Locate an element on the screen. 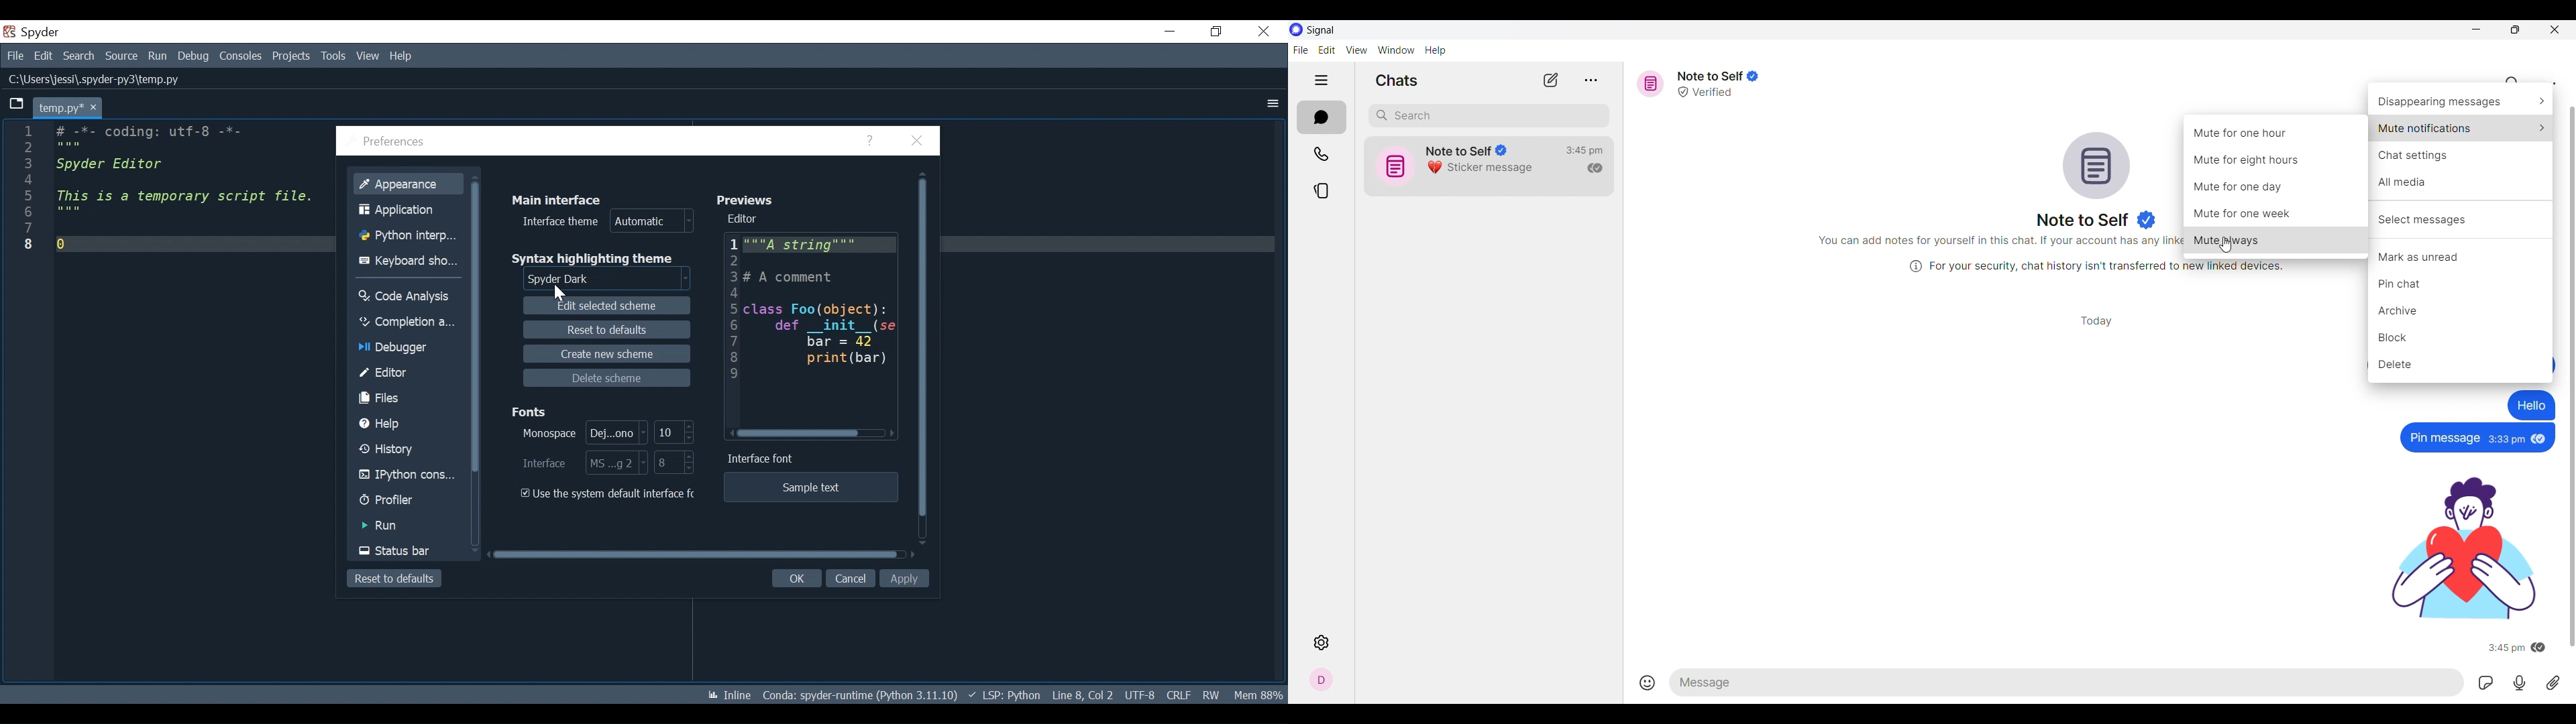 Image resolution: width=2576 pixels, height=728 pixels. Consoles is located at coordinates (241, 56).